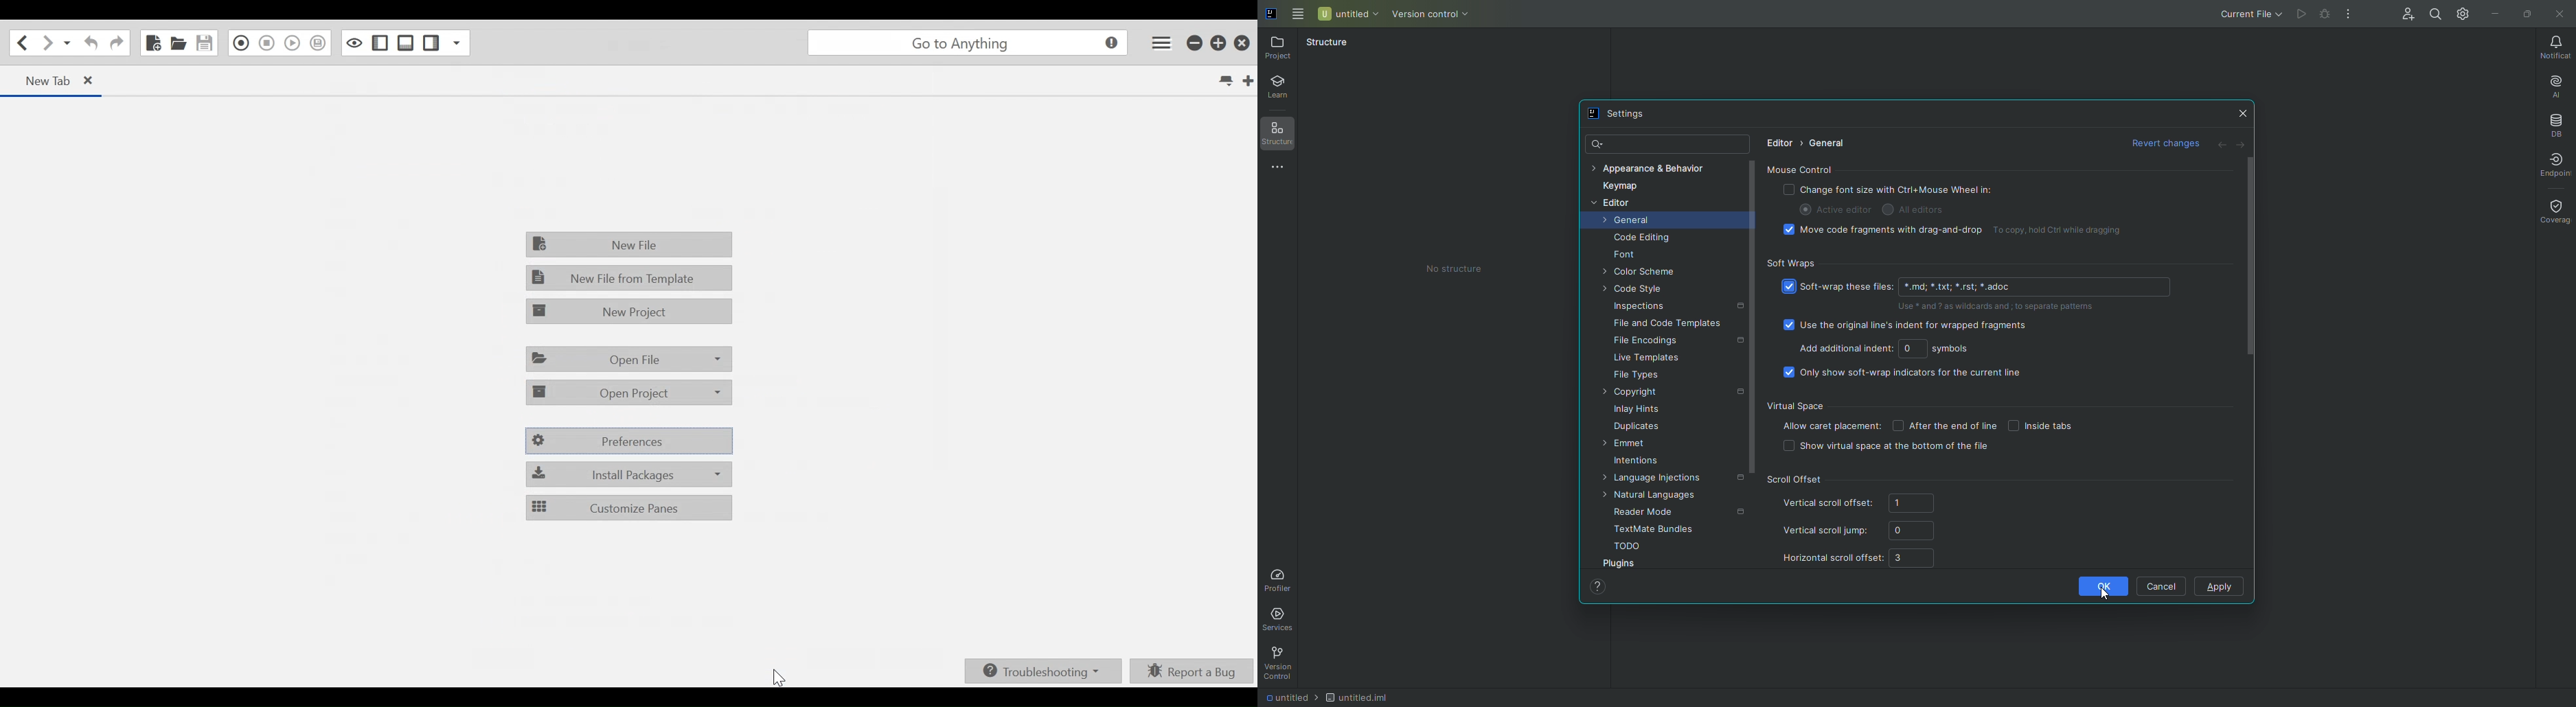 The image size is (2576, 728). I want to click on minimize, so click(1195, 43).